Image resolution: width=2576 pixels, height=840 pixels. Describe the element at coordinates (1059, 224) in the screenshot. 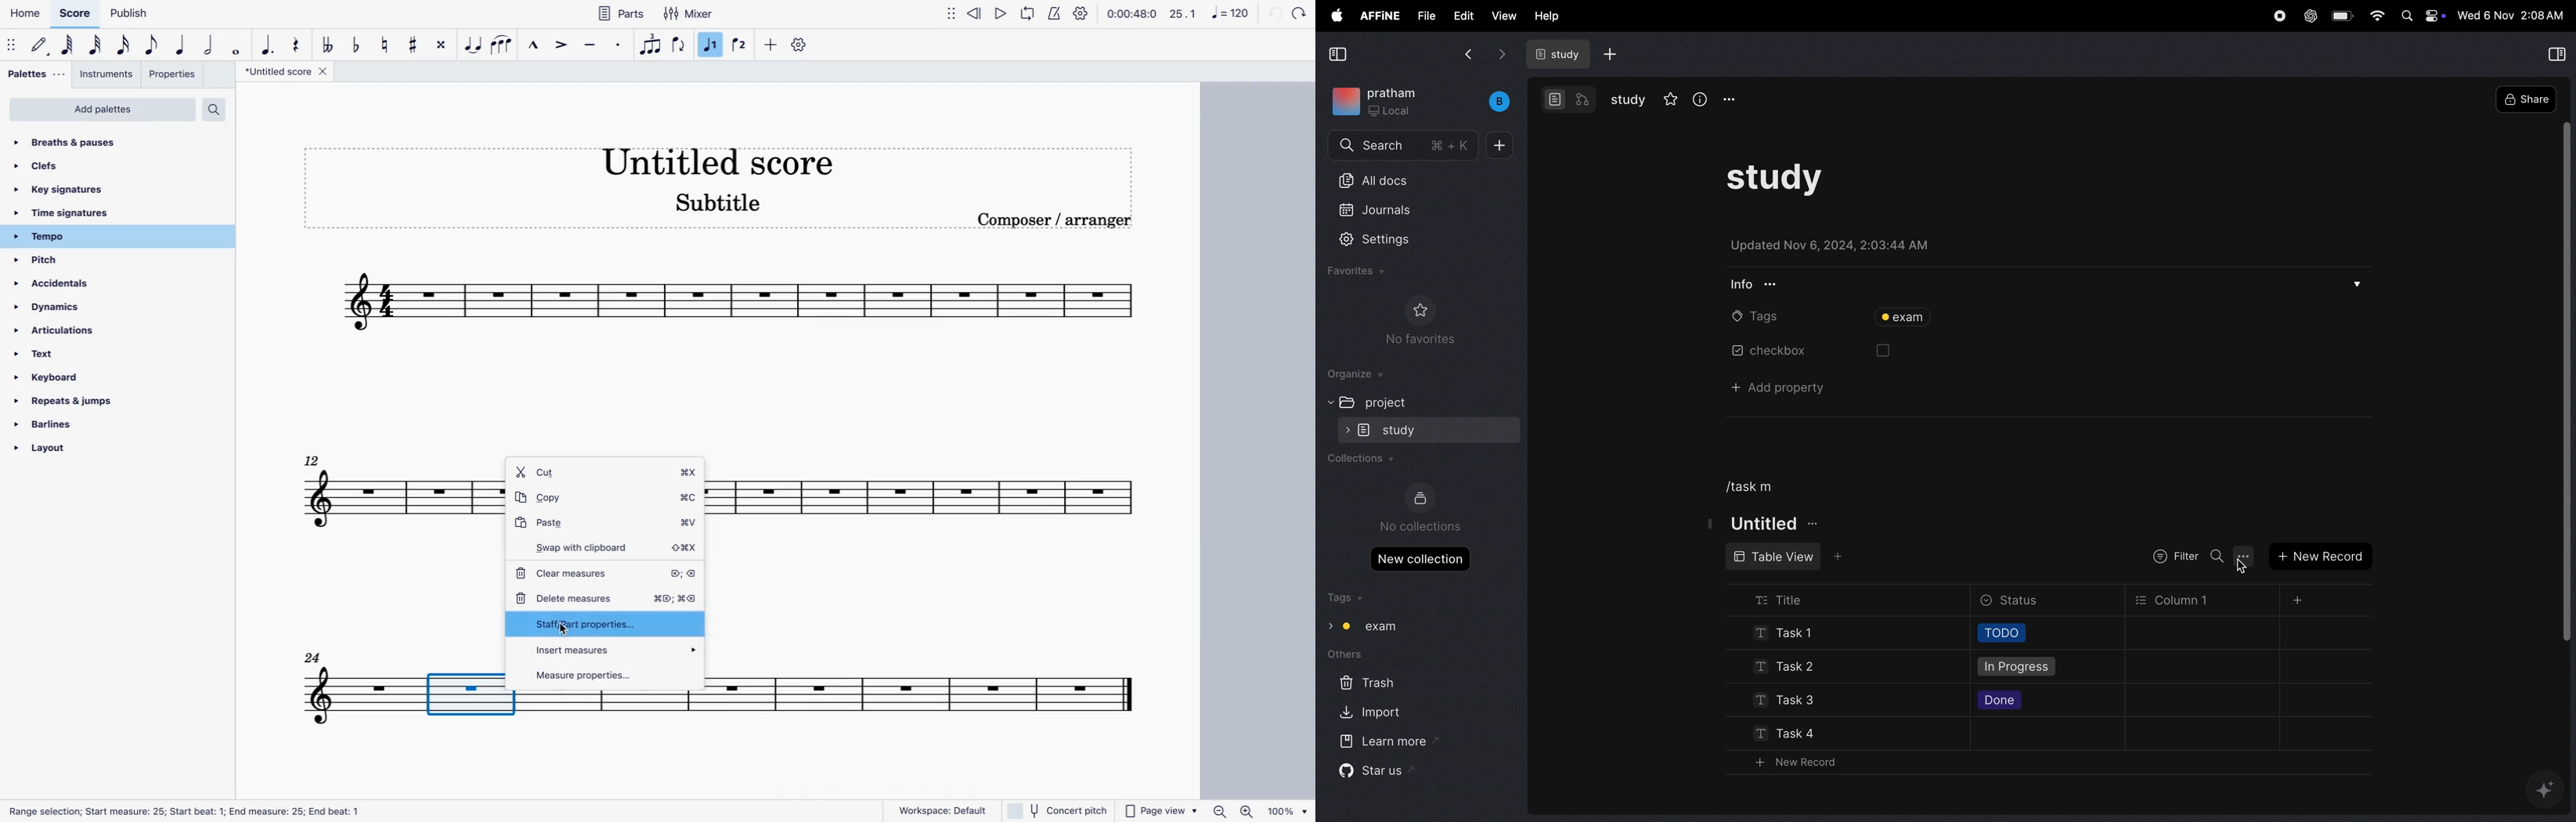

I see `composer / arranger` at that location.